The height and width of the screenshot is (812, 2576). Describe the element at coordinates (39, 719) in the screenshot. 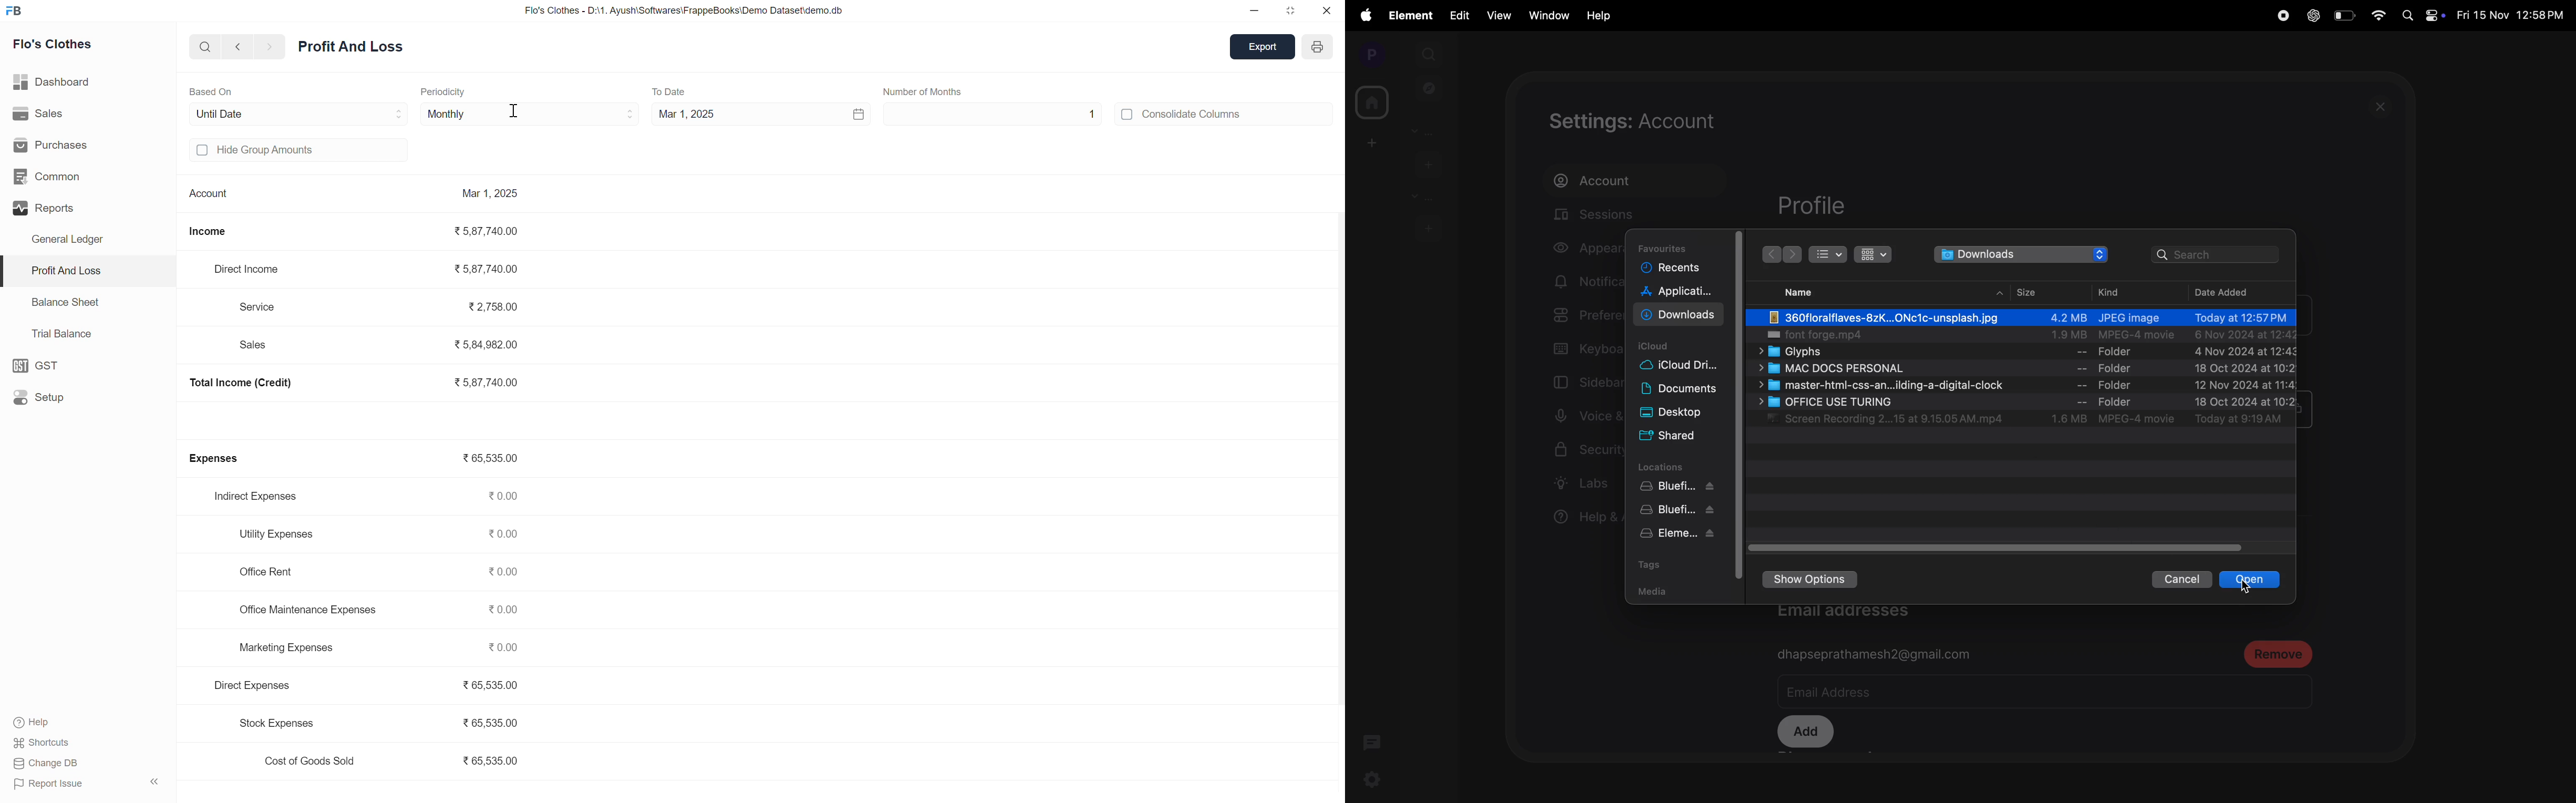

I see `? Help` at that location.